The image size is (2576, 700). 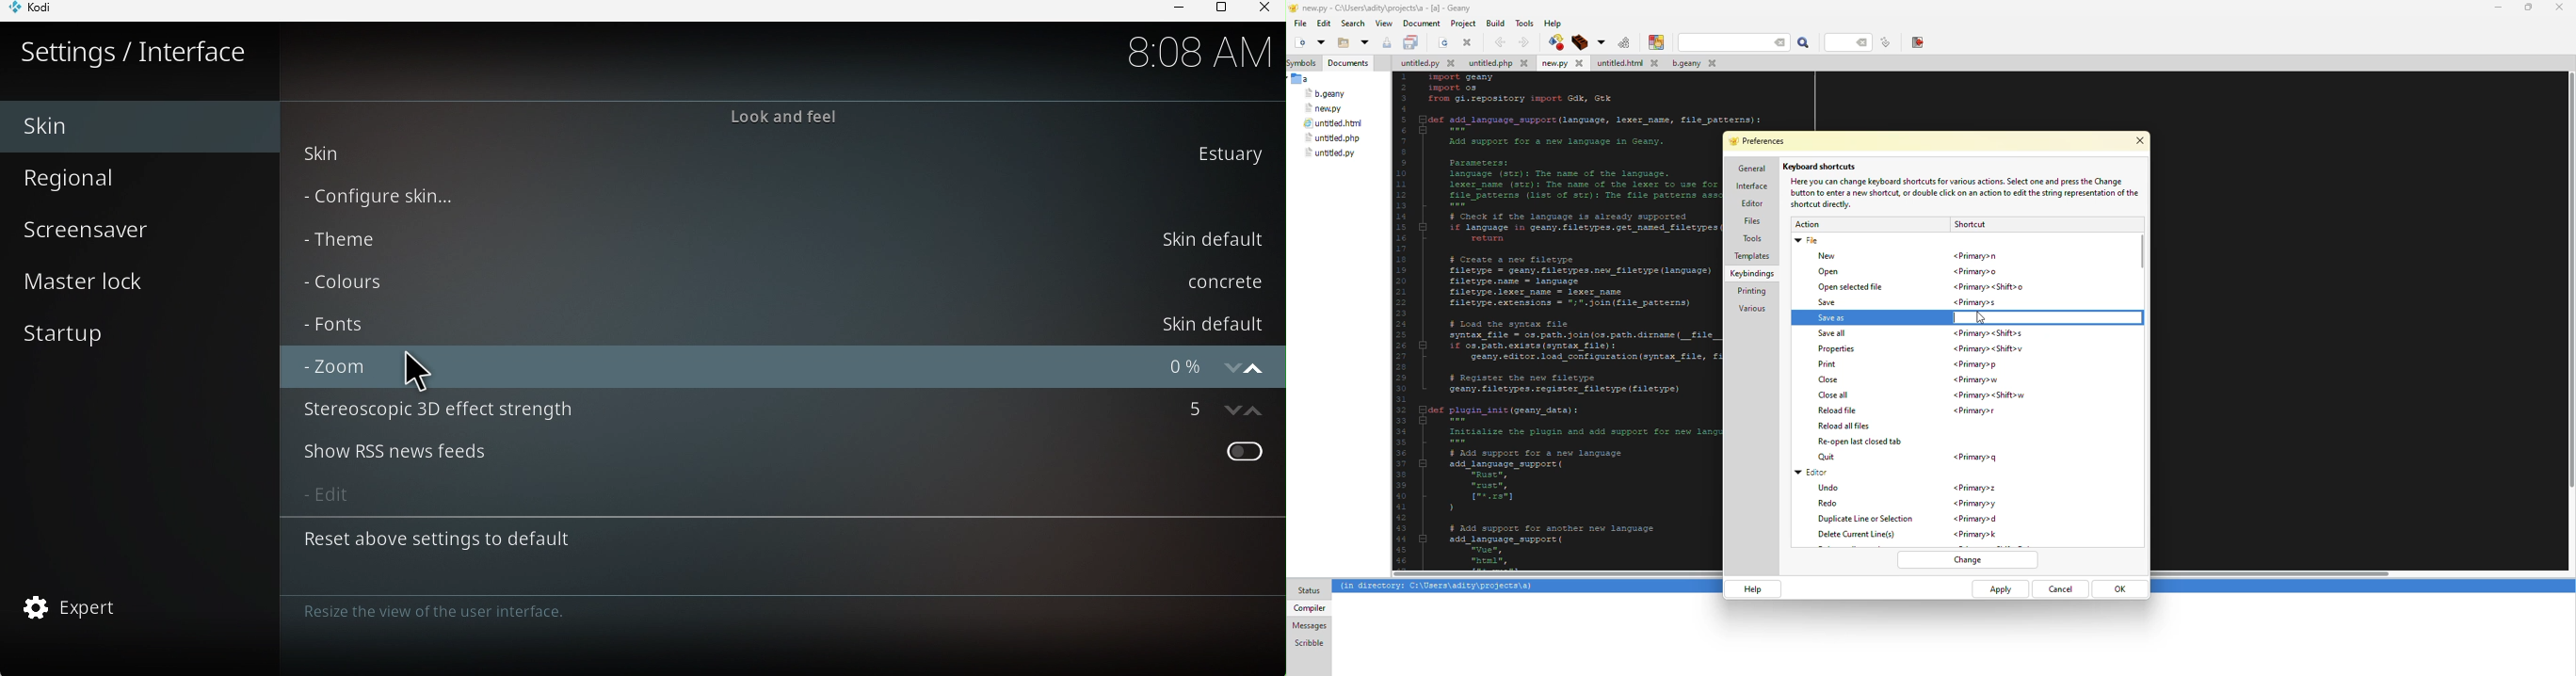 What do you see at coordinates (765, 116) in the screenshot?
I see `Look and feel` at bounding box center [765, 116].